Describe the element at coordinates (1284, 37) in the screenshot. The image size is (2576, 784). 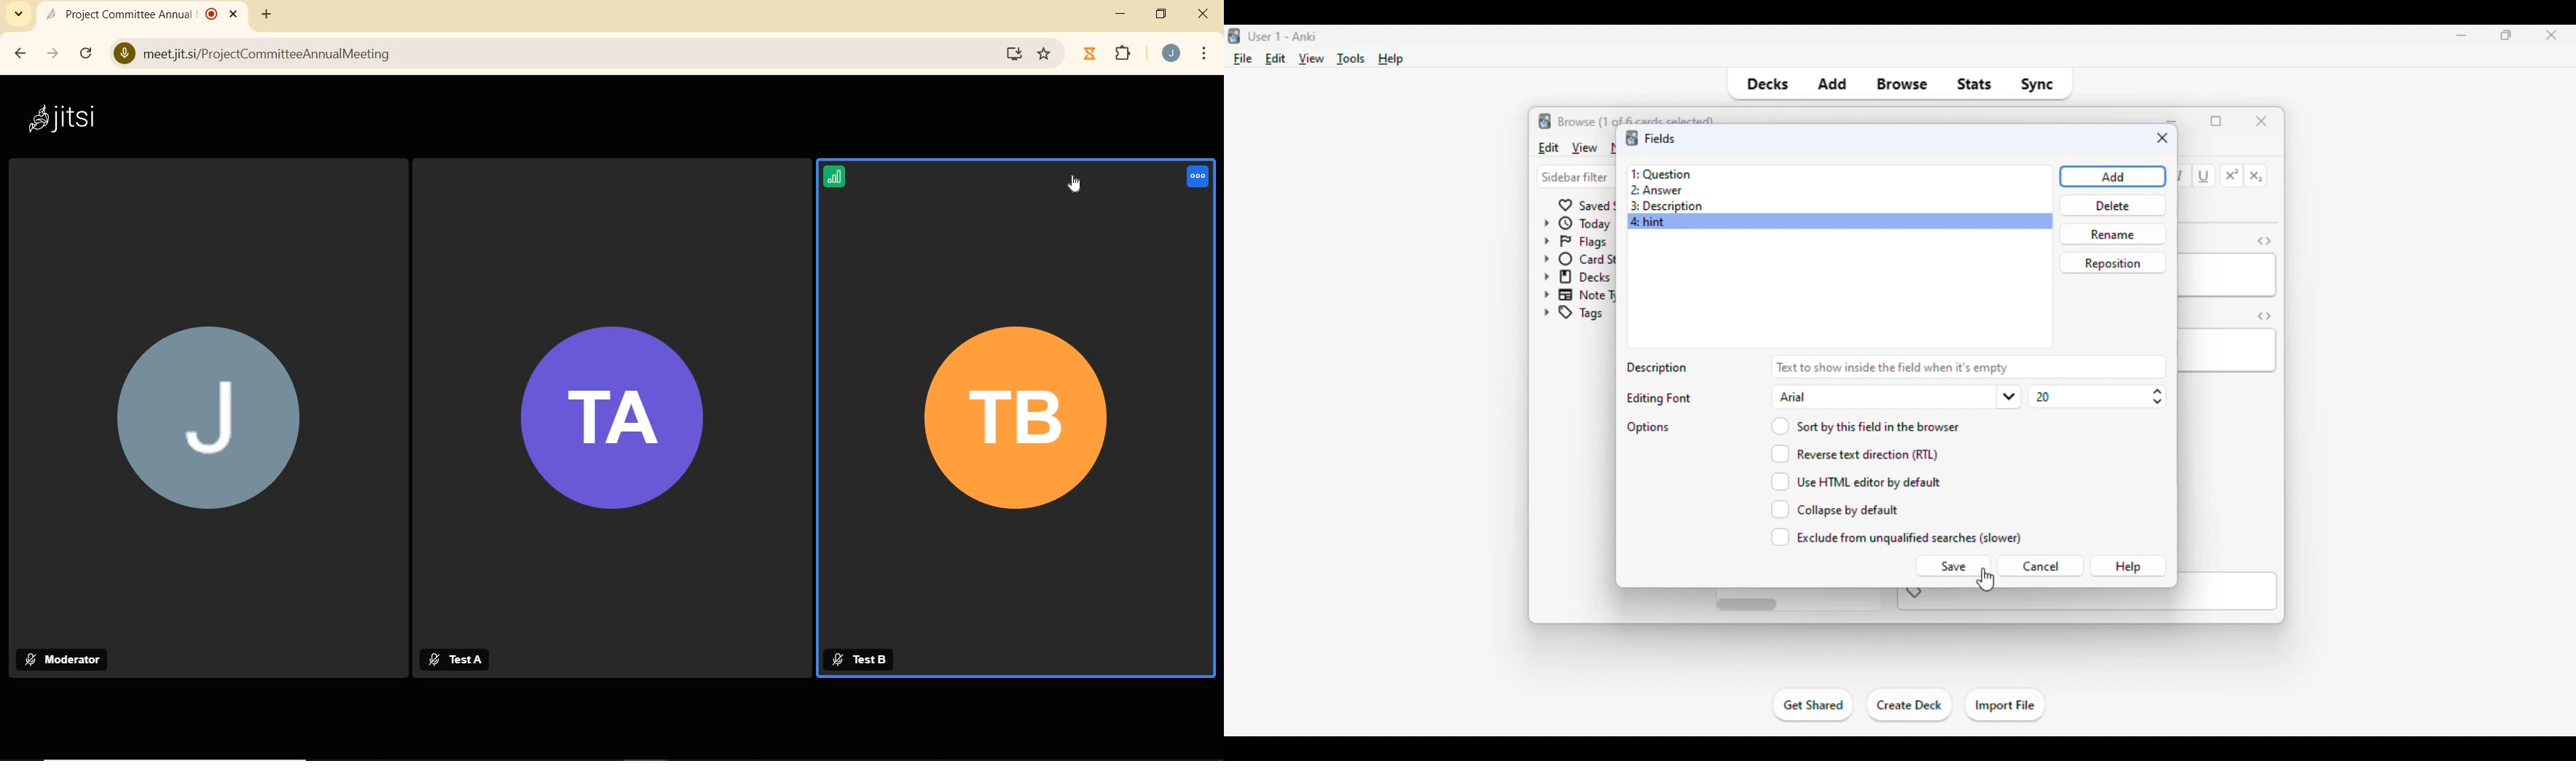
I see `title` at that location.